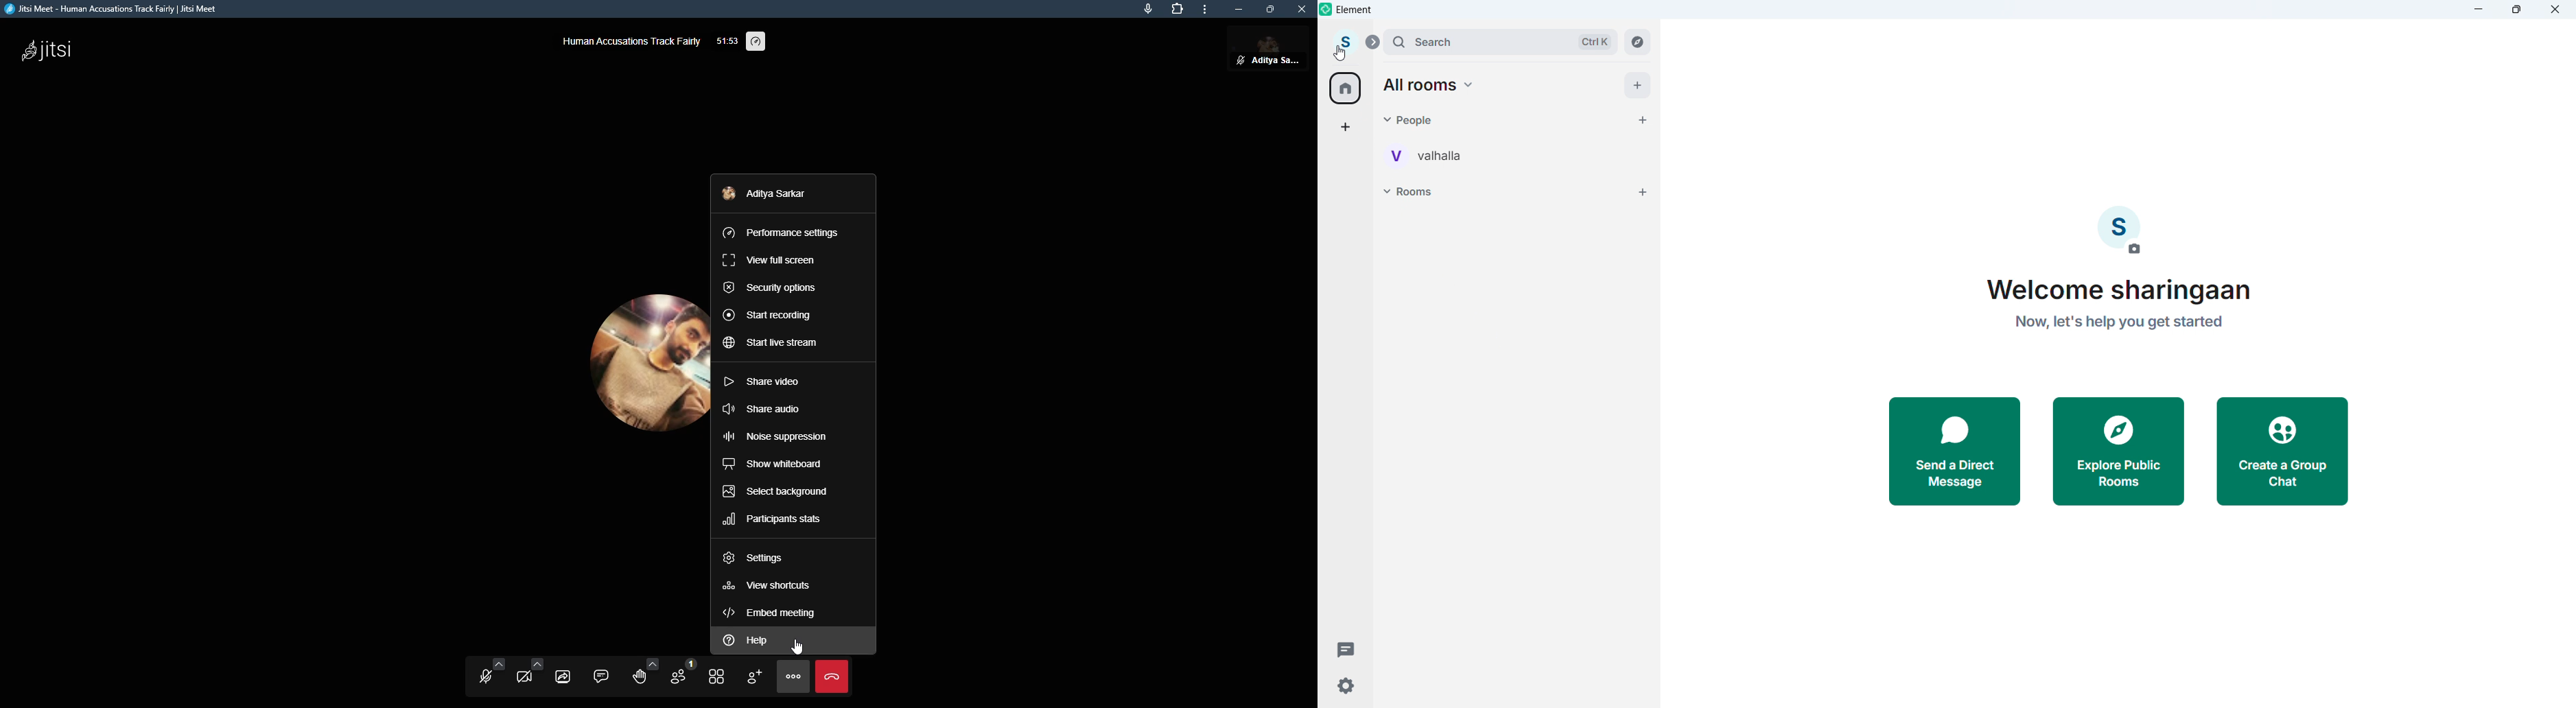 The image size is (2576, 728). Describe the element at coordinates (1373, 43) in the screenshot. I see `Expand sidebar ` at that location.